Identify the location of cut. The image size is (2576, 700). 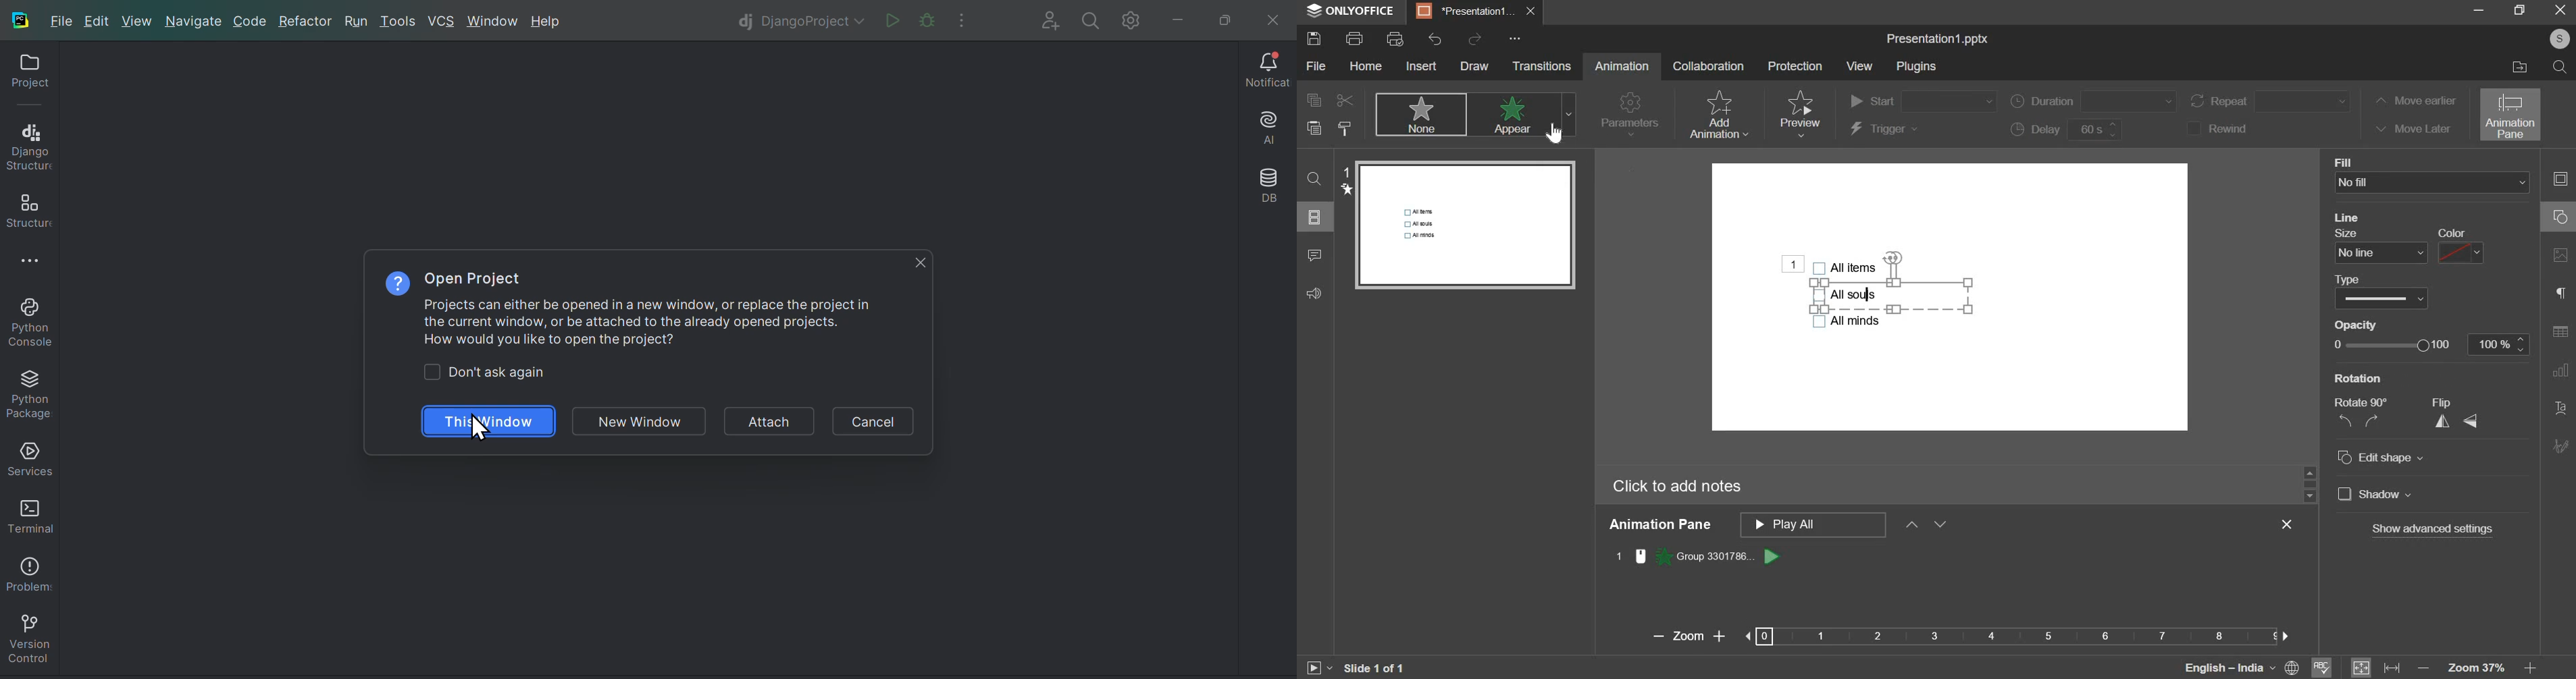
(1342, 100).